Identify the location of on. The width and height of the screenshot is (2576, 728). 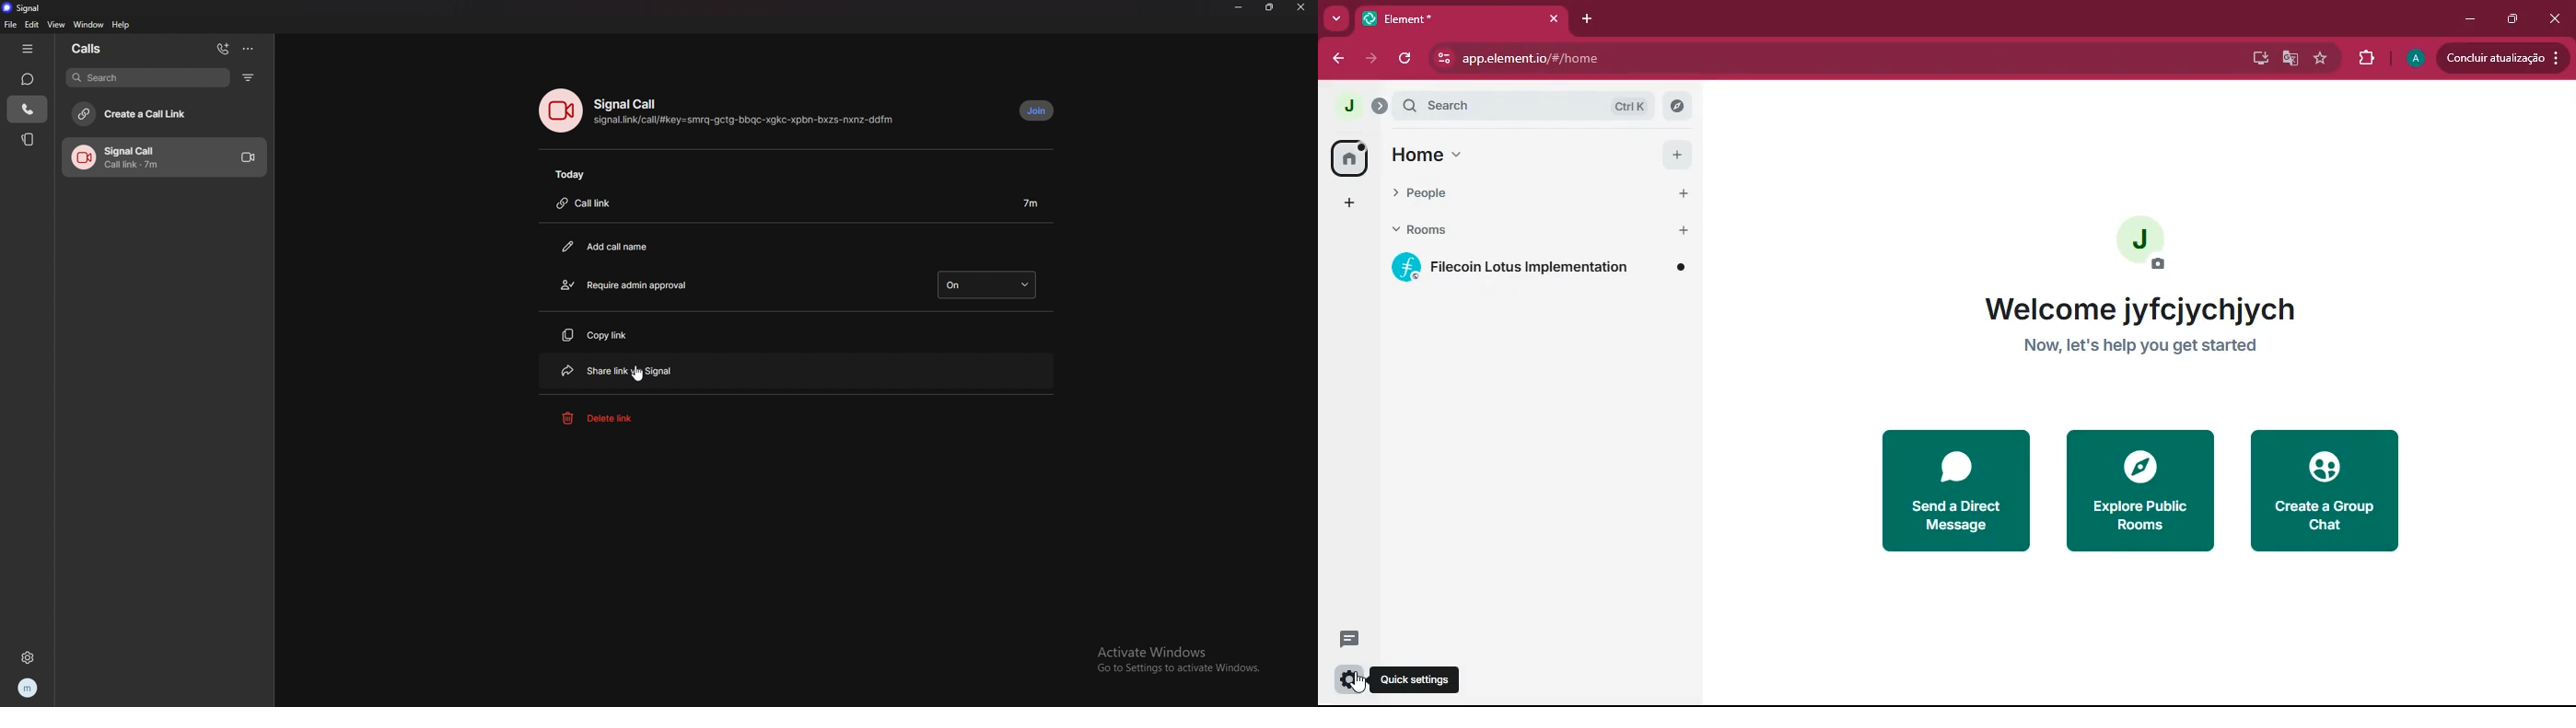
(986, 285).